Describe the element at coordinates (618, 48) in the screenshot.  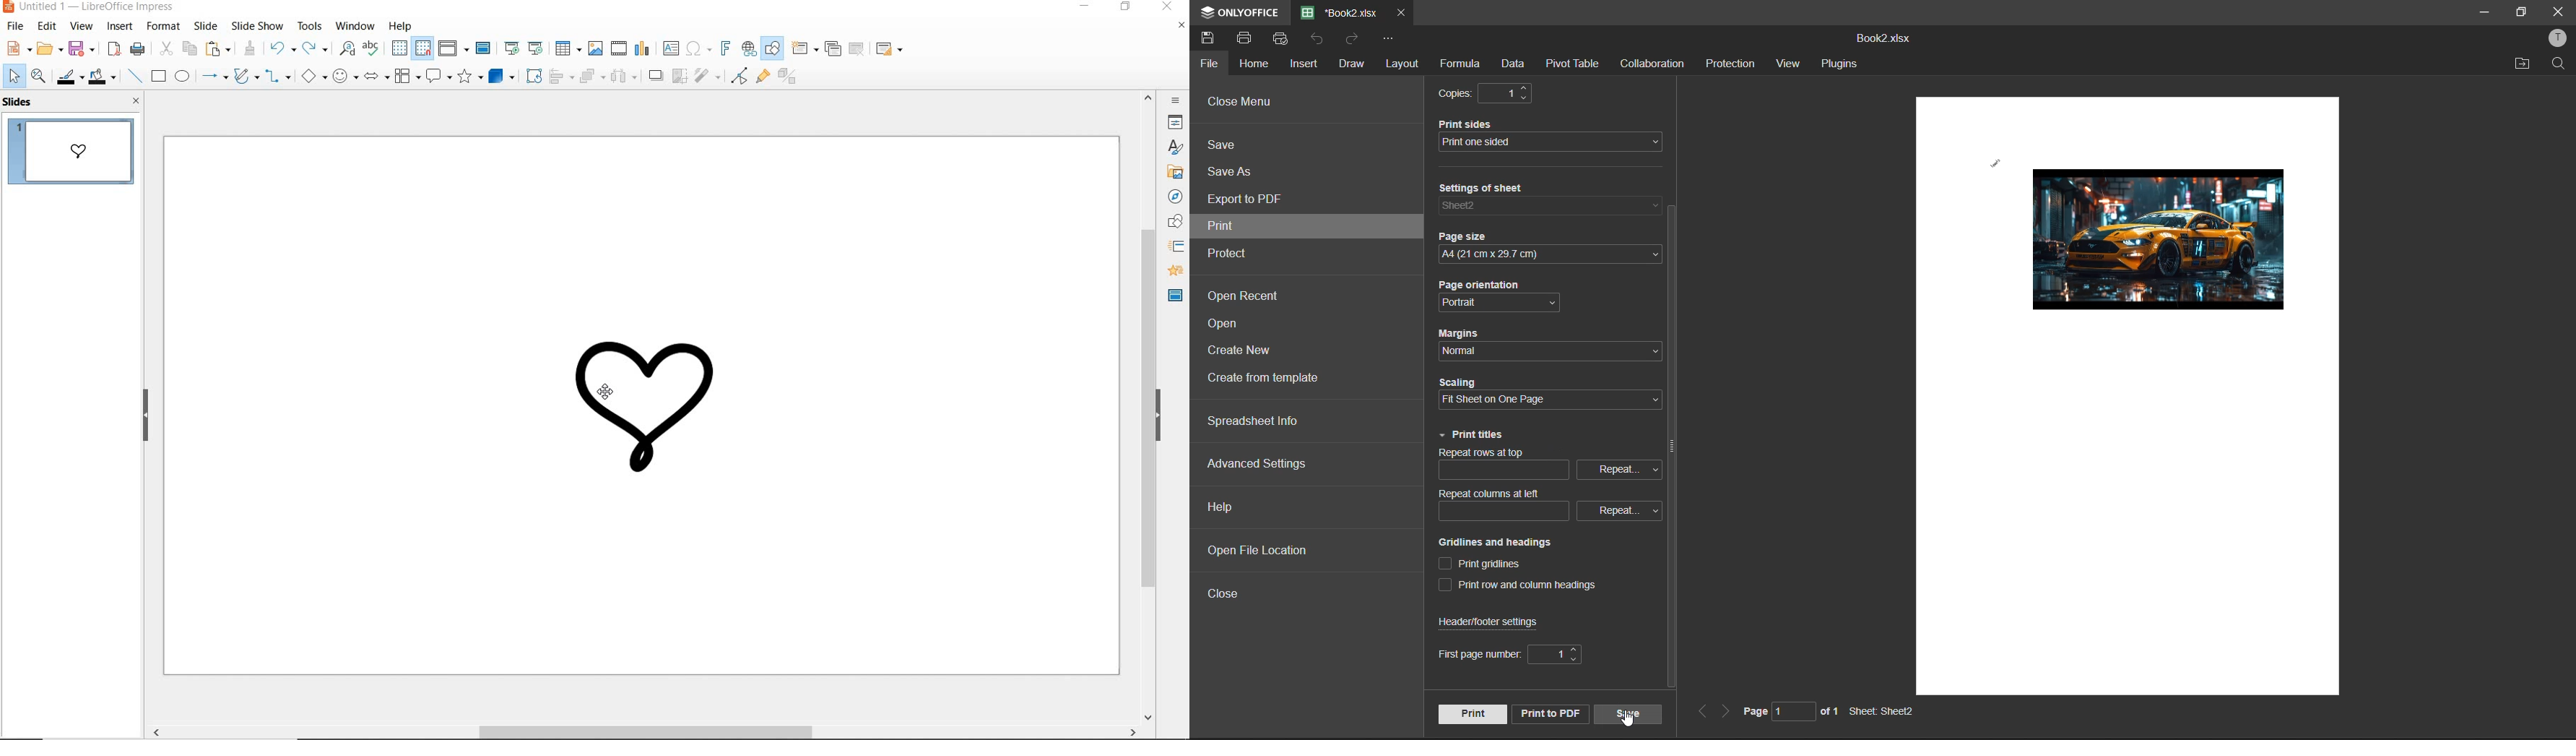
I see `insert video` at that location.